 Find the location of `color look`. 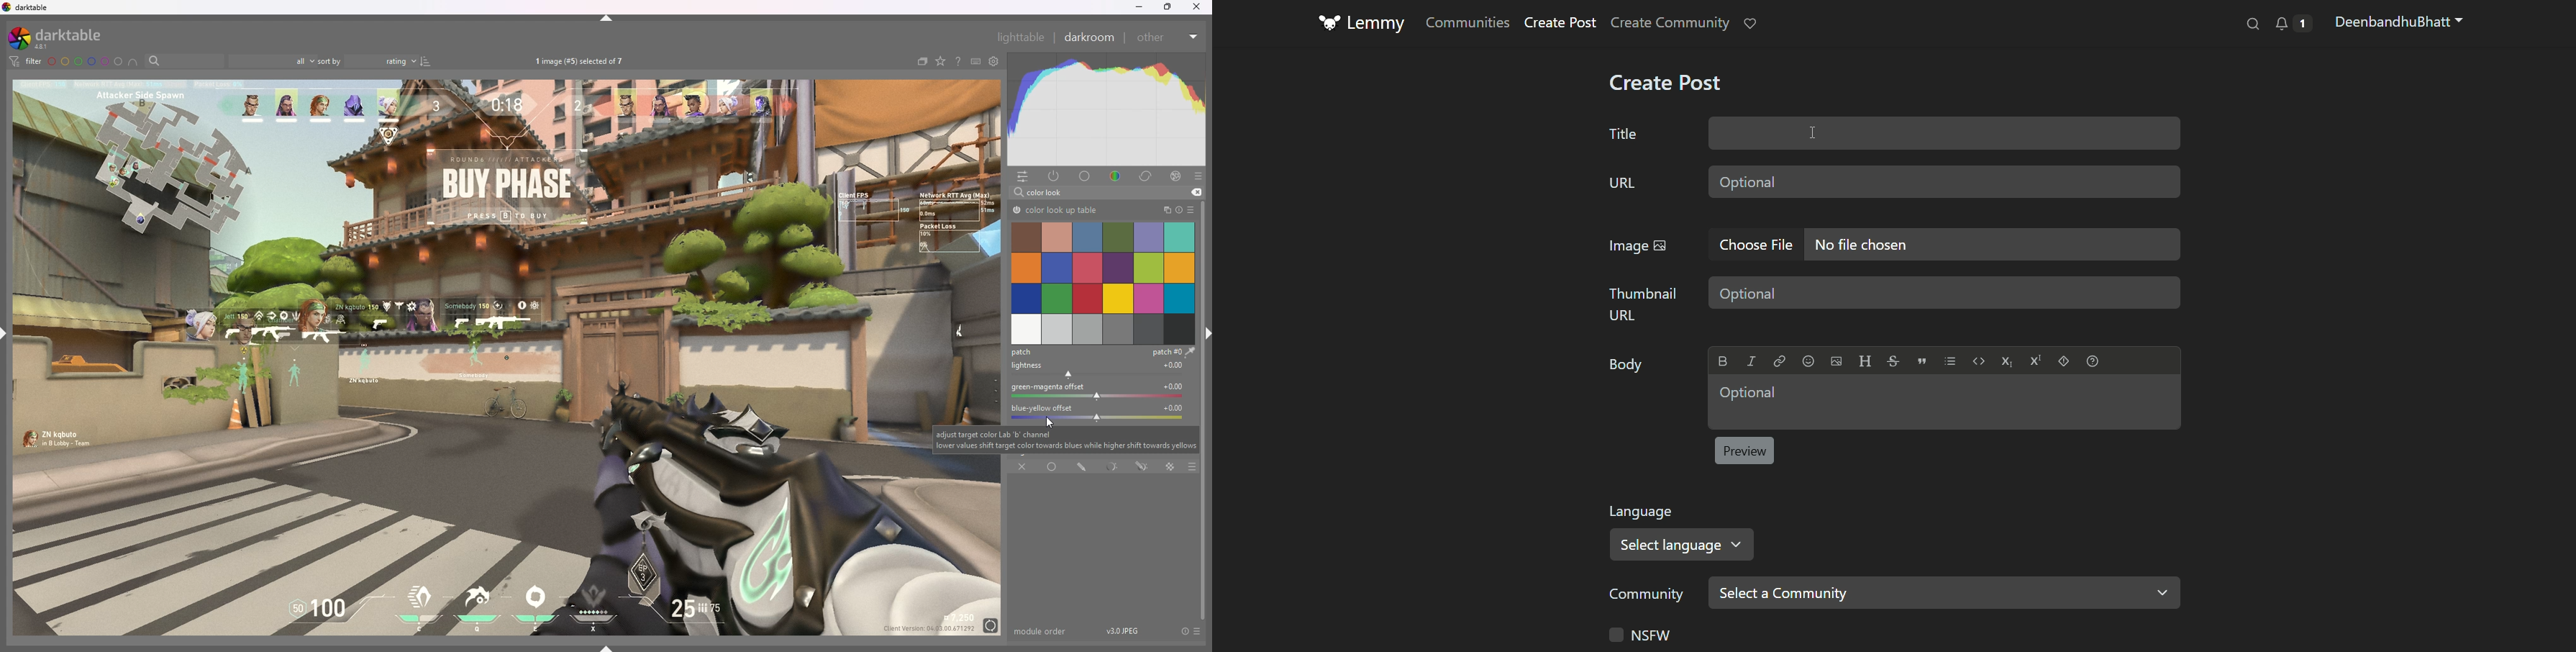

color look is located at coordinates (1048, 192).